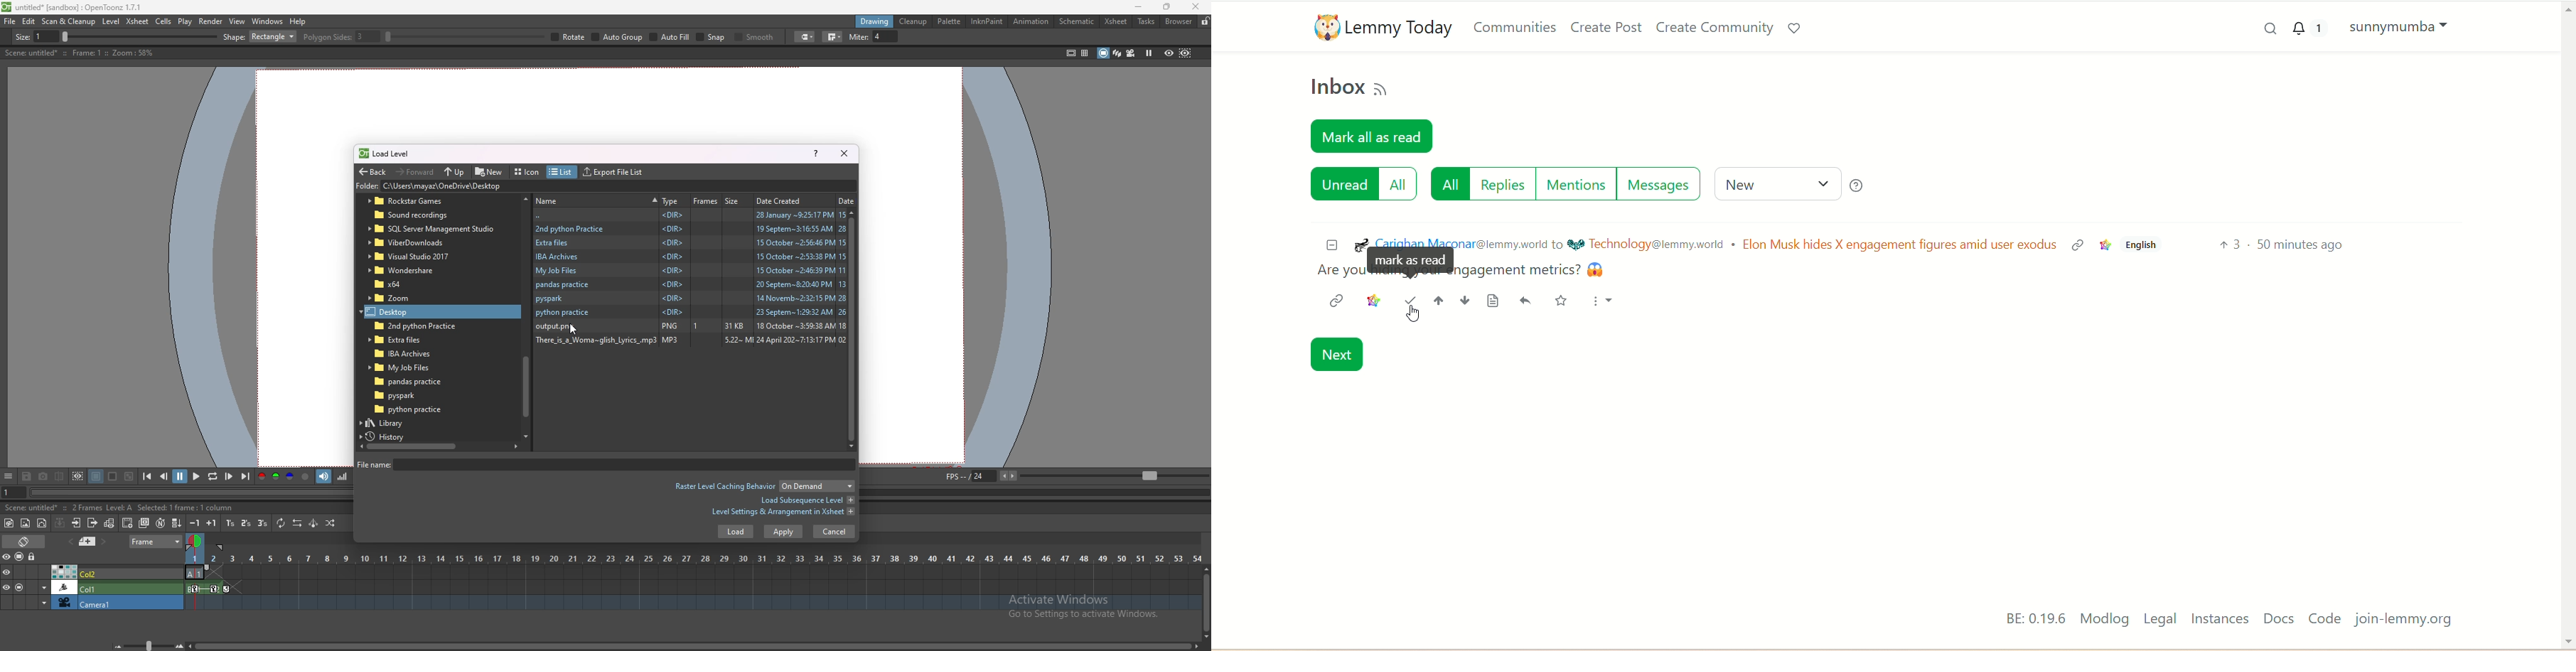 This screenshot has width=2576, height=672. What do you see at coordinates (1434, 301) in the screenshot?
I see `upvote` at bounding box center [1434, 301].